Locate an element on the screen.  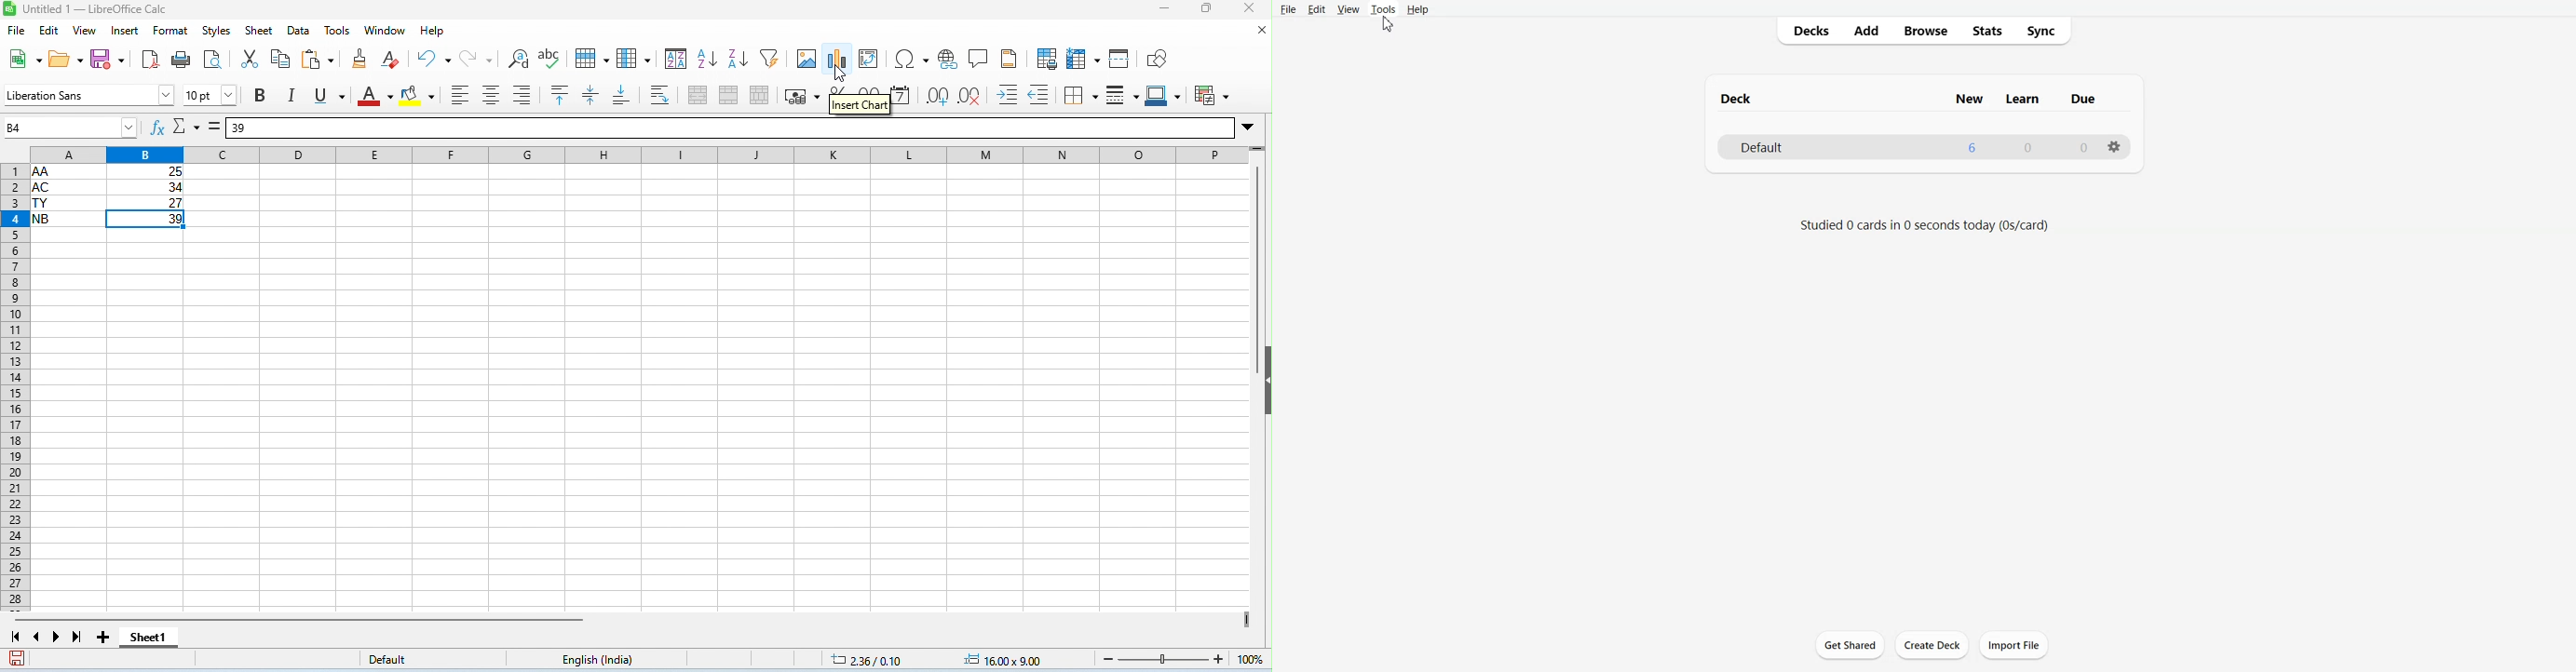
insert special characters is located at coordinates (912, 59).